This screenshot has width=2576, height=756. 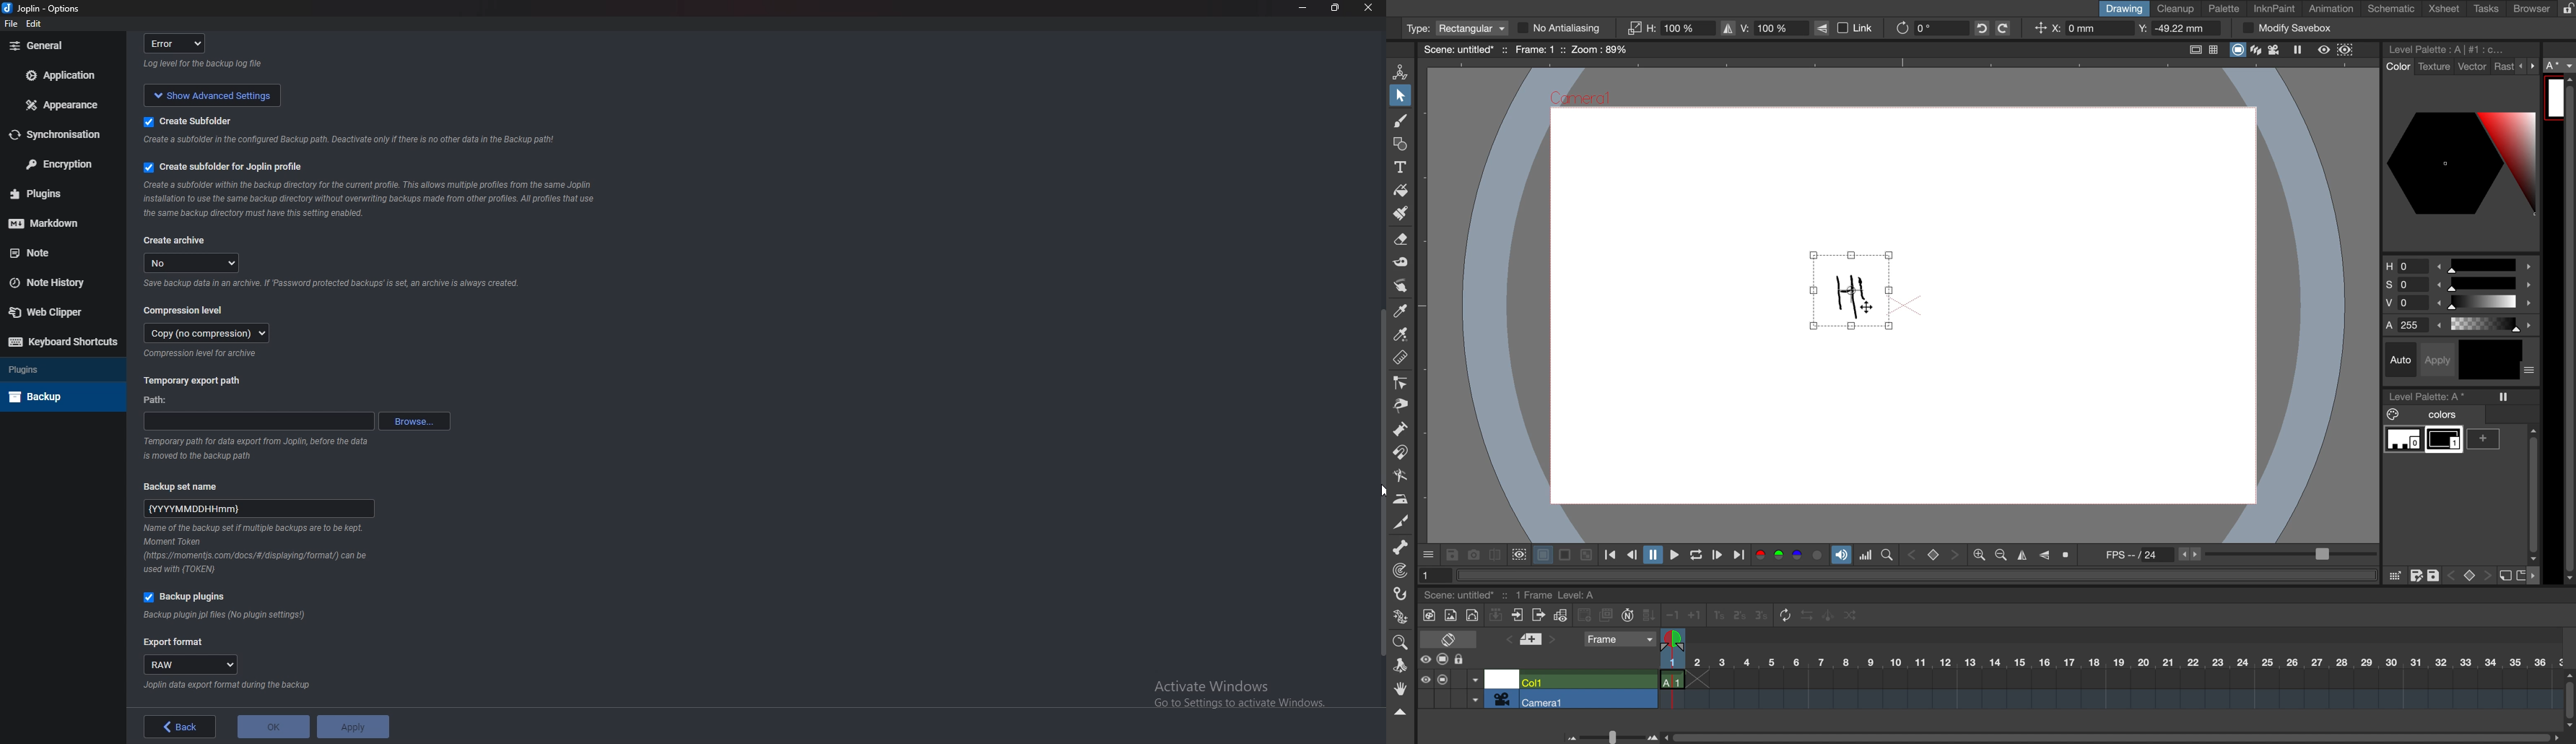 I want to click on xsheet, so click(x=2446, y=10).